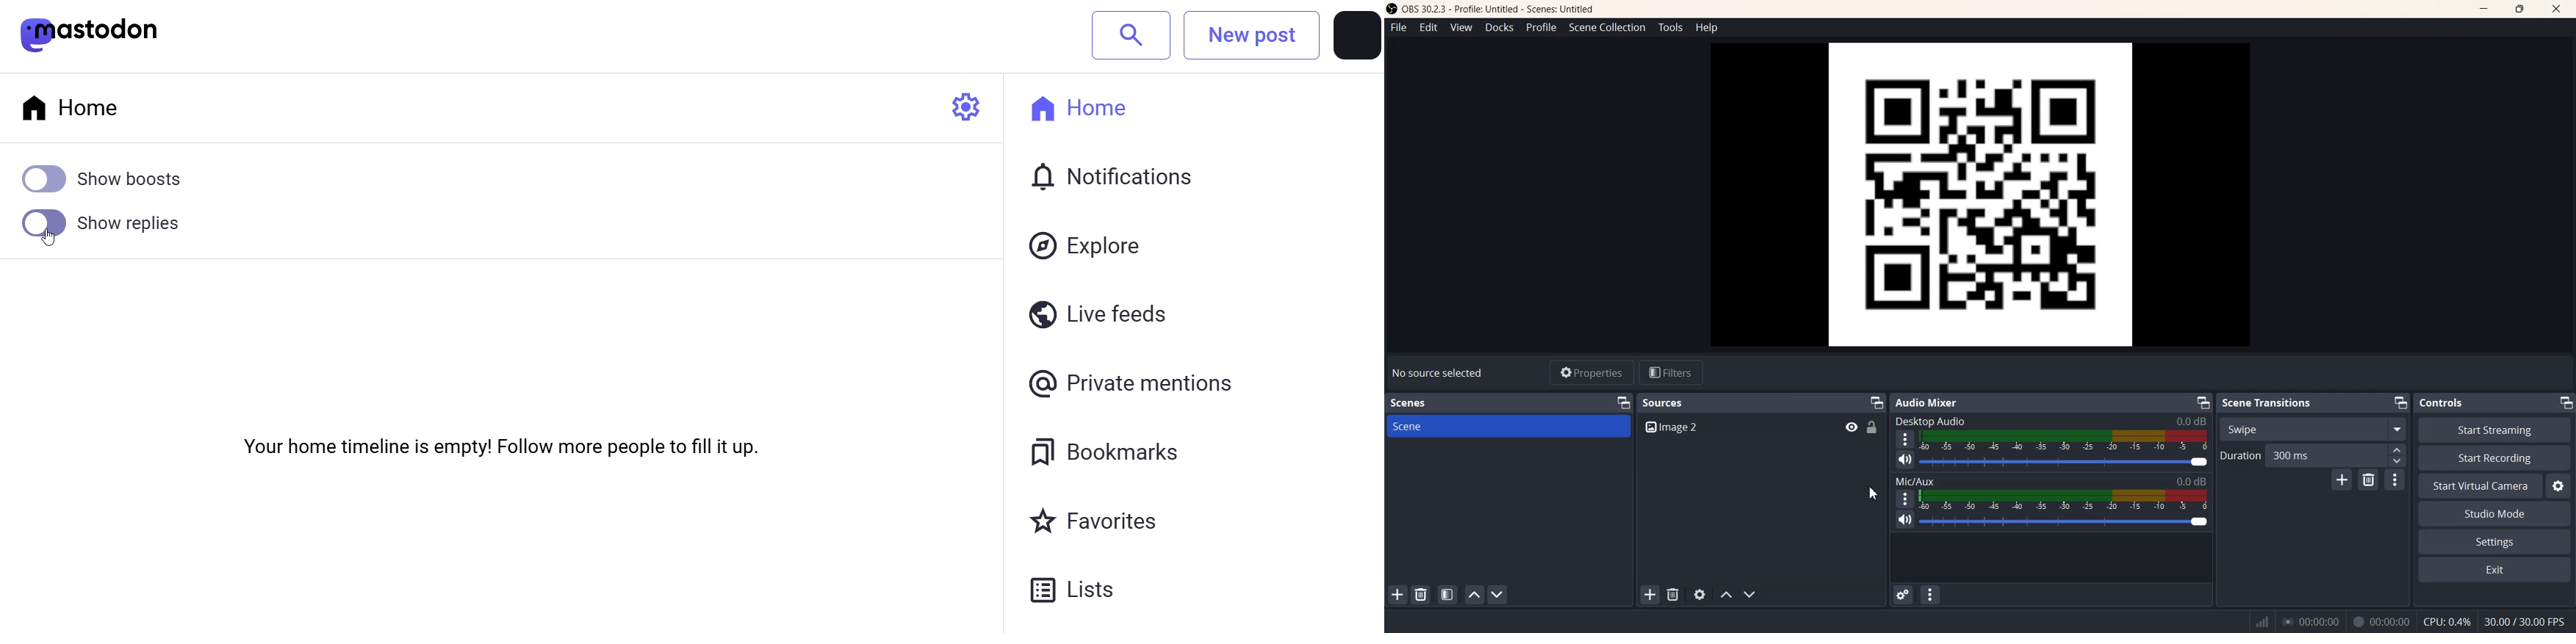 This screenshot has height=644, width=2576. What do you see at coordinates (1700, 595) in the screenshot?
I see `Open source properties` at bounding box center [1700, 595].